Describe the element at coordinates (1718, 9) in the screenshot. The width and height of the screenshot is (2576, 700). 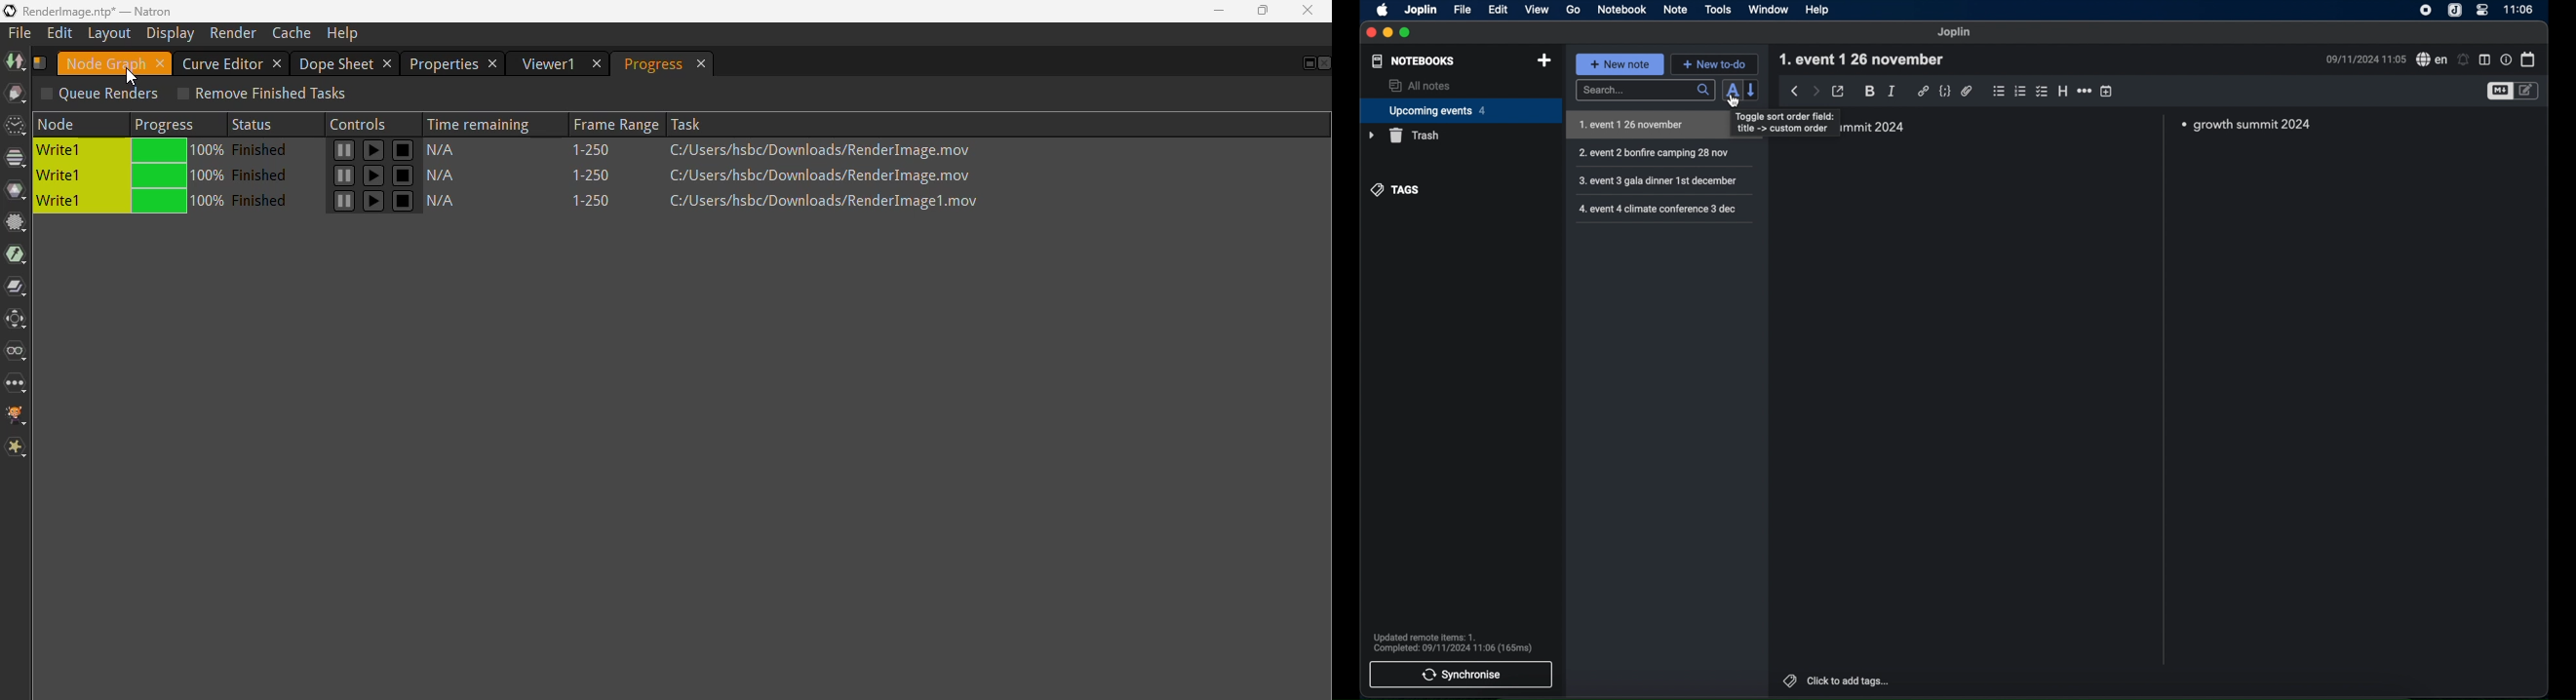
I see `tools` at that location.